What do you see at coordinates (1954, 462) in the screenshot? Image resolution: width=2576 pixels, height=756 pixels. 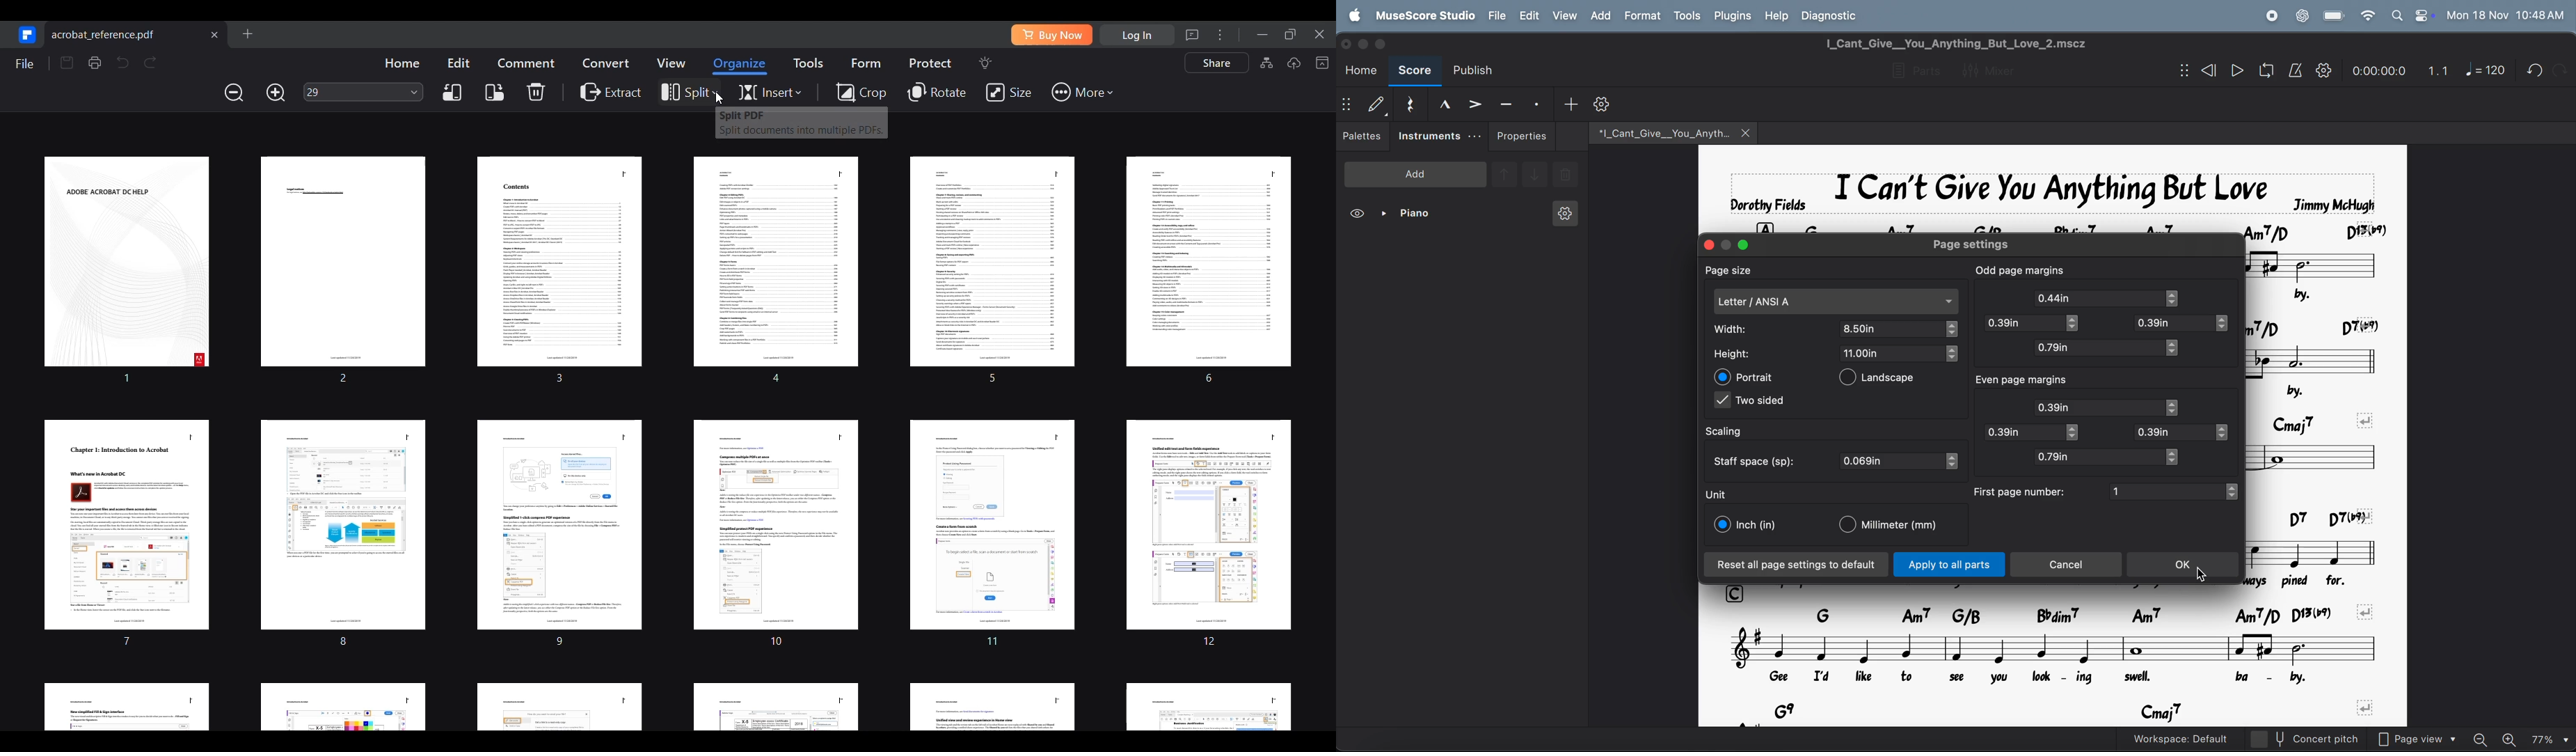 I see `toggle` at bounding box center [1954, 462].